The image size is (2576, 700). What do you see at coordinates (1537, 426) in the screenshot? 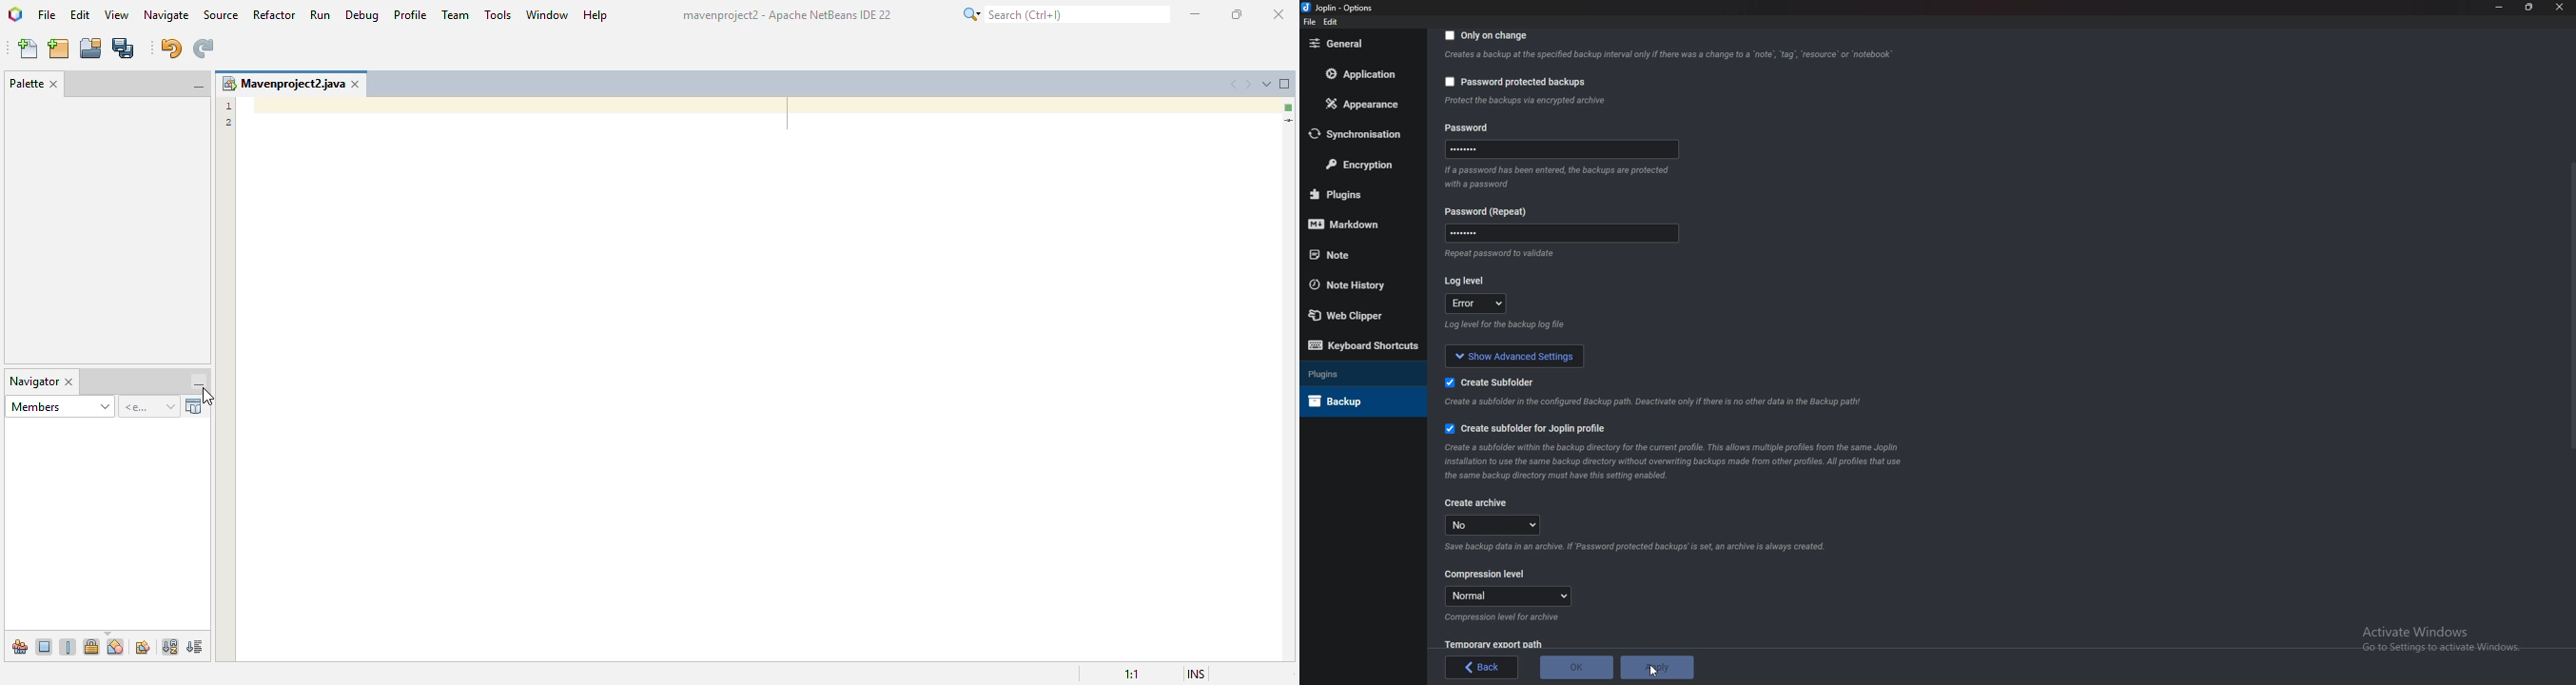
I see `Create subfolder for joplin profile` at bounding box center [1537, 426].